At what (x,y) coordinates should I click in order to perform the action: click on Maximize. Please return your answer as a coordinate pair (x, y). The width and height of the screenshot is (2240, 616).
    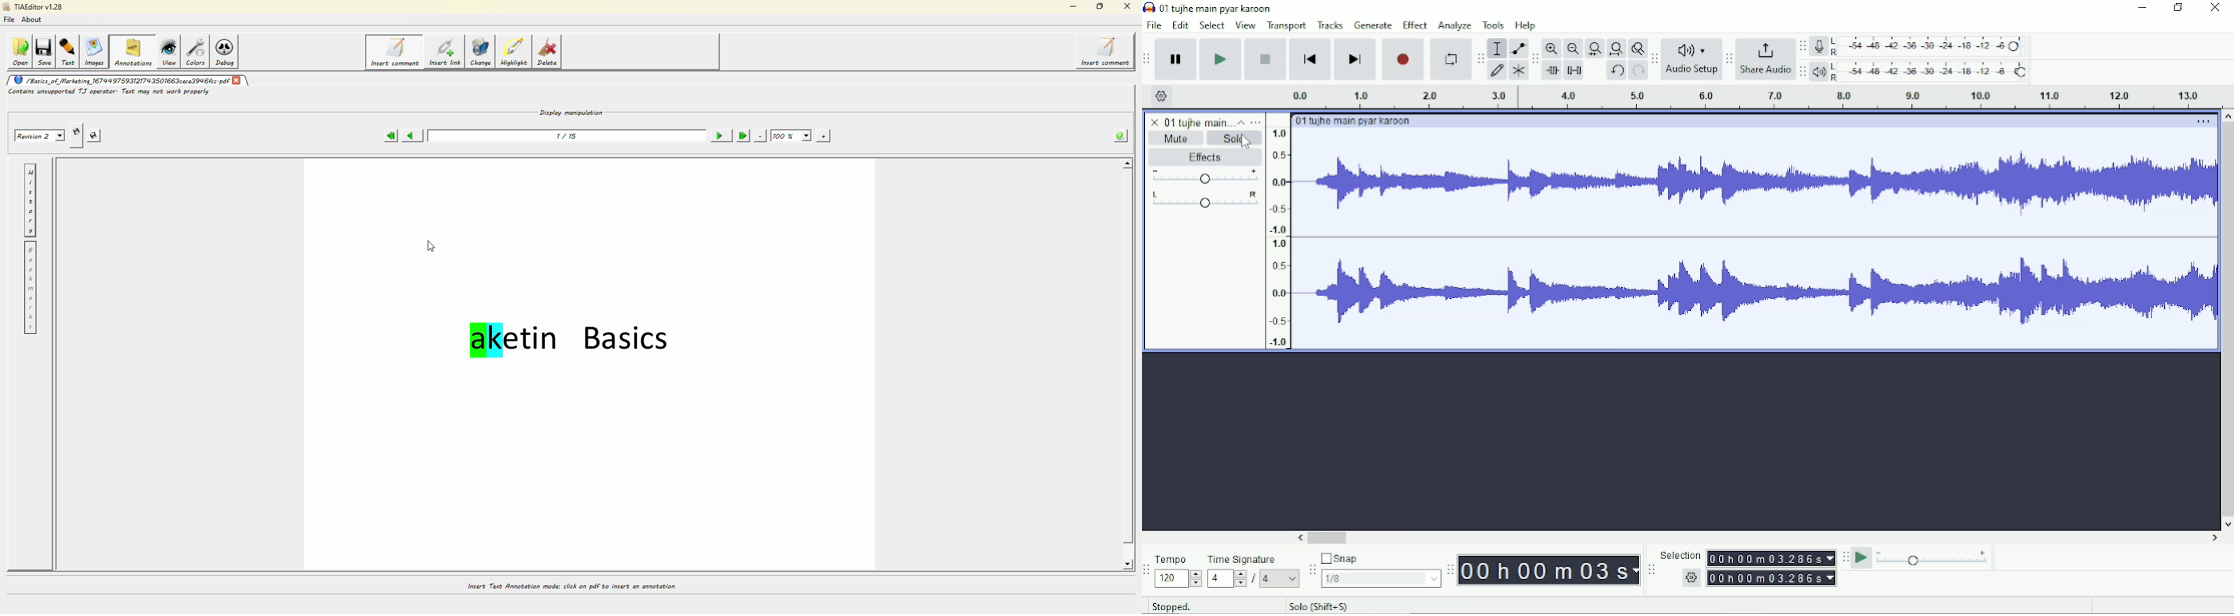
    Looking at the image, I should click on (2179, 8).